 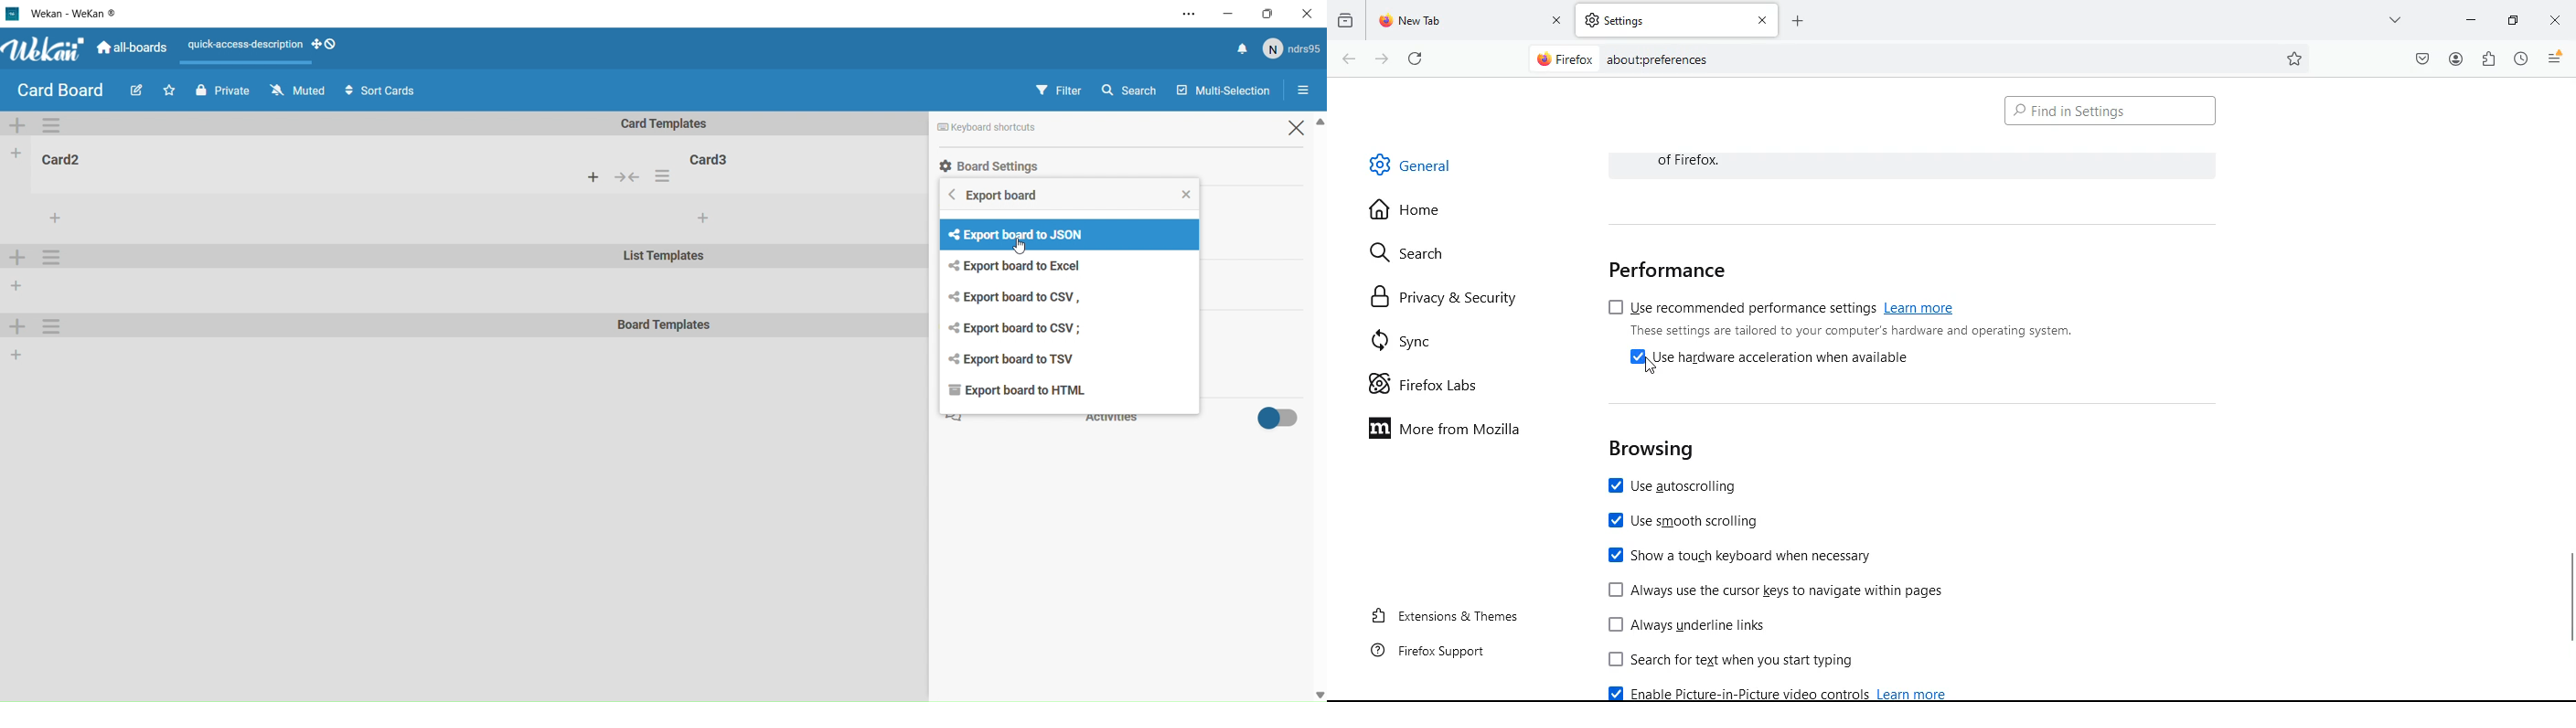 What do you see at coordinates (54, 326) in the screenshot?
I see `Settings` at bounding box center [54, 326].